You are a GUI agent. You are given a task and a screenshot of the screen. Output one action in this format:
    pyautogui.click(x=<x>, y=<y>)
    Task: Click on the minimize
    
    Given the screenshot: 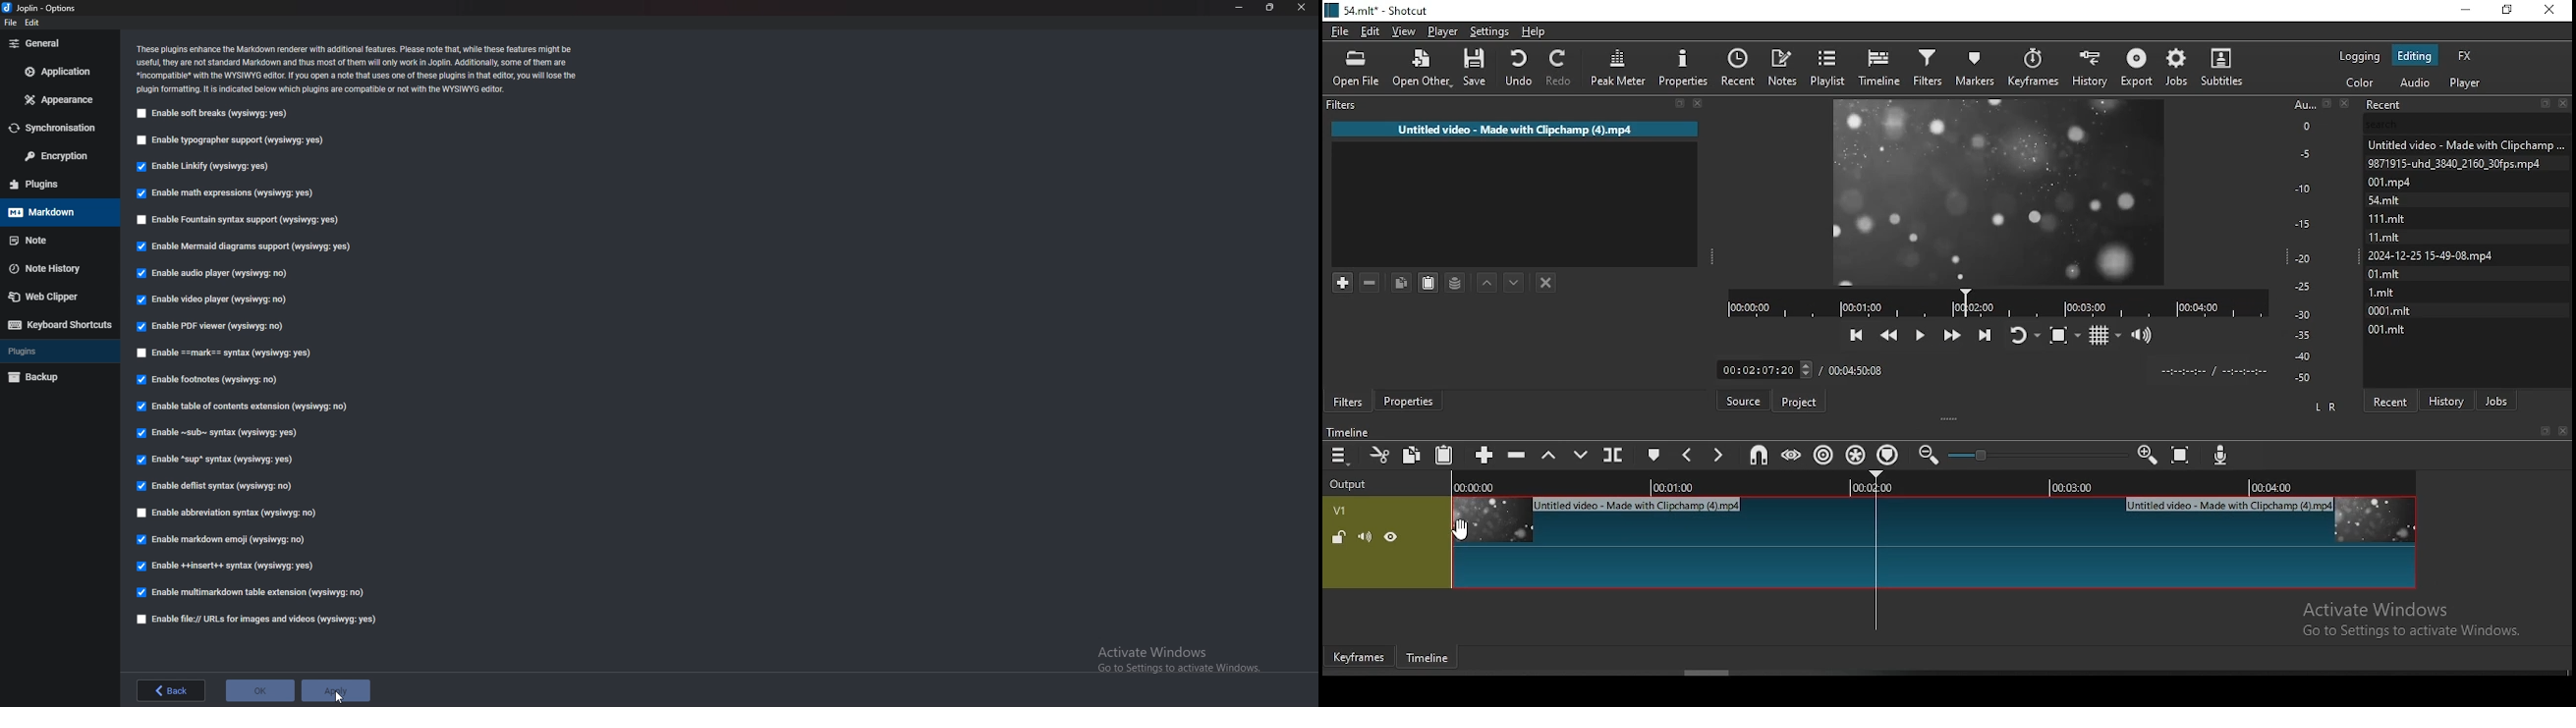 What is the action you would take?
    pyautogui.click(x=2465, y=12)
    